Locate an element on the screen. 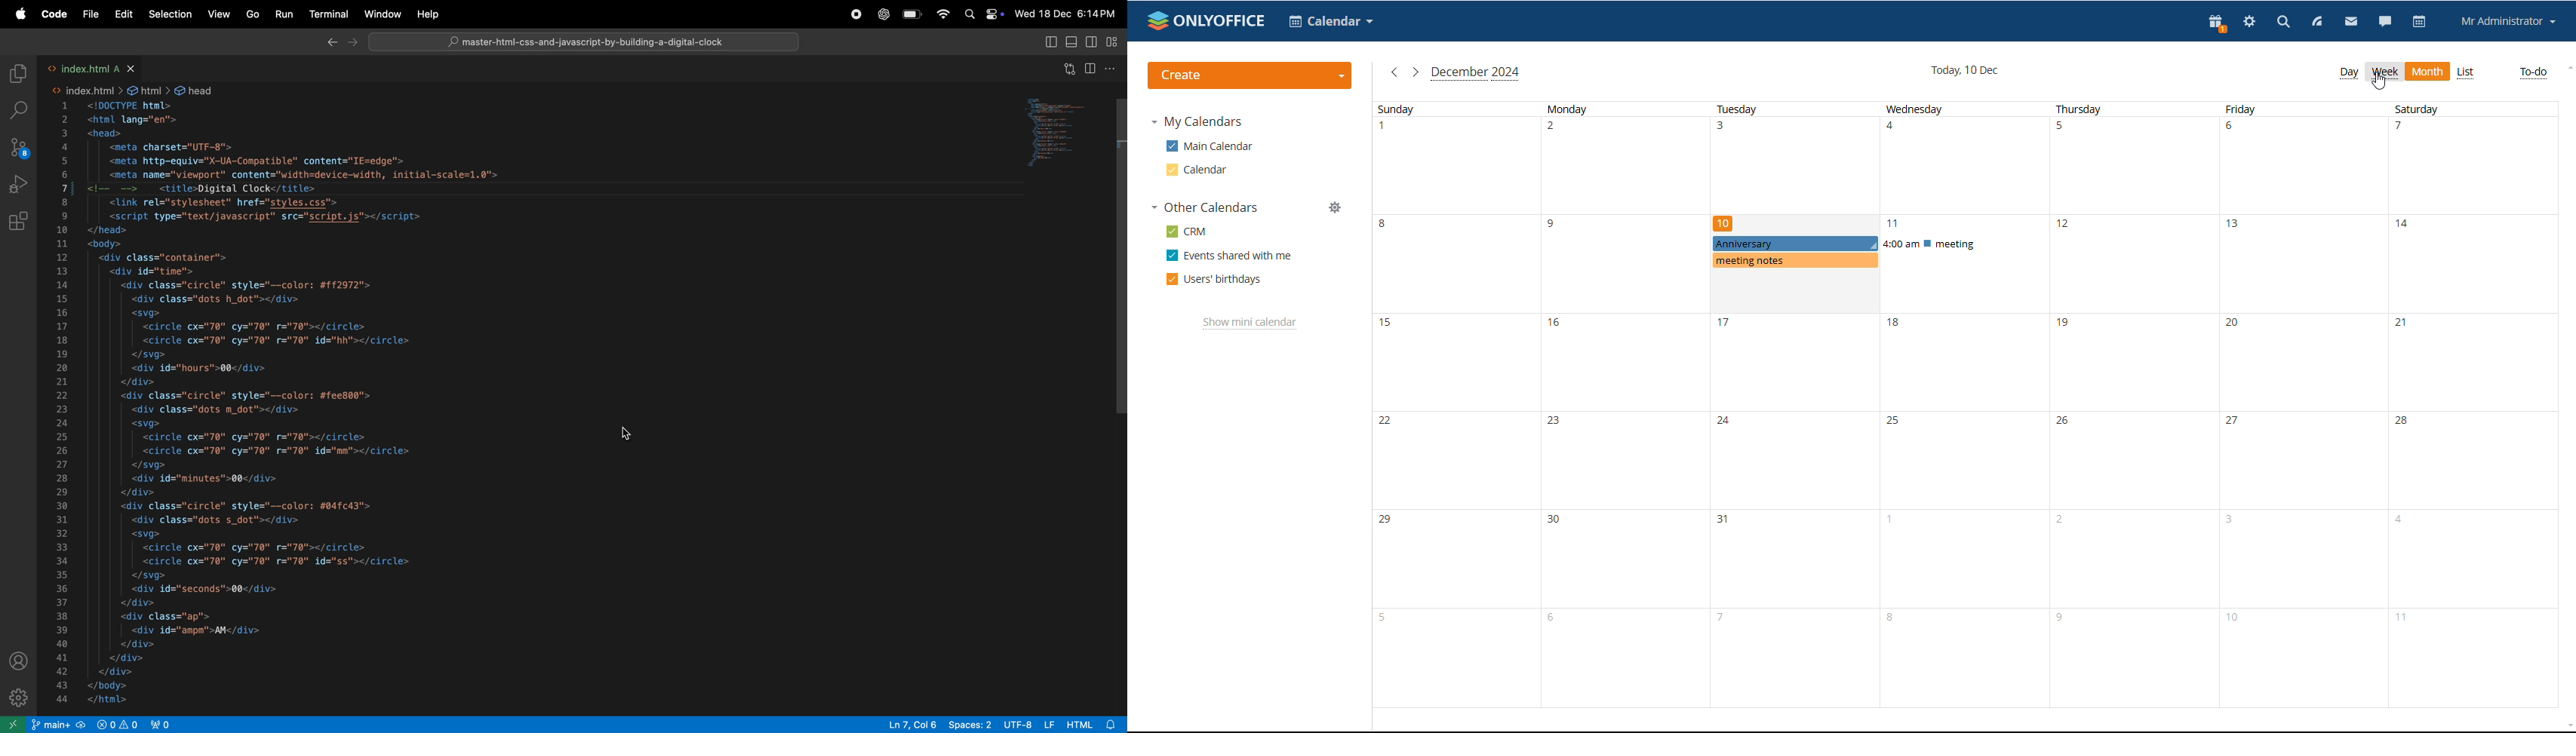 Image resolution: width=2576 pixels, height=756 pixels. battery is located at coordinates (912, 15).